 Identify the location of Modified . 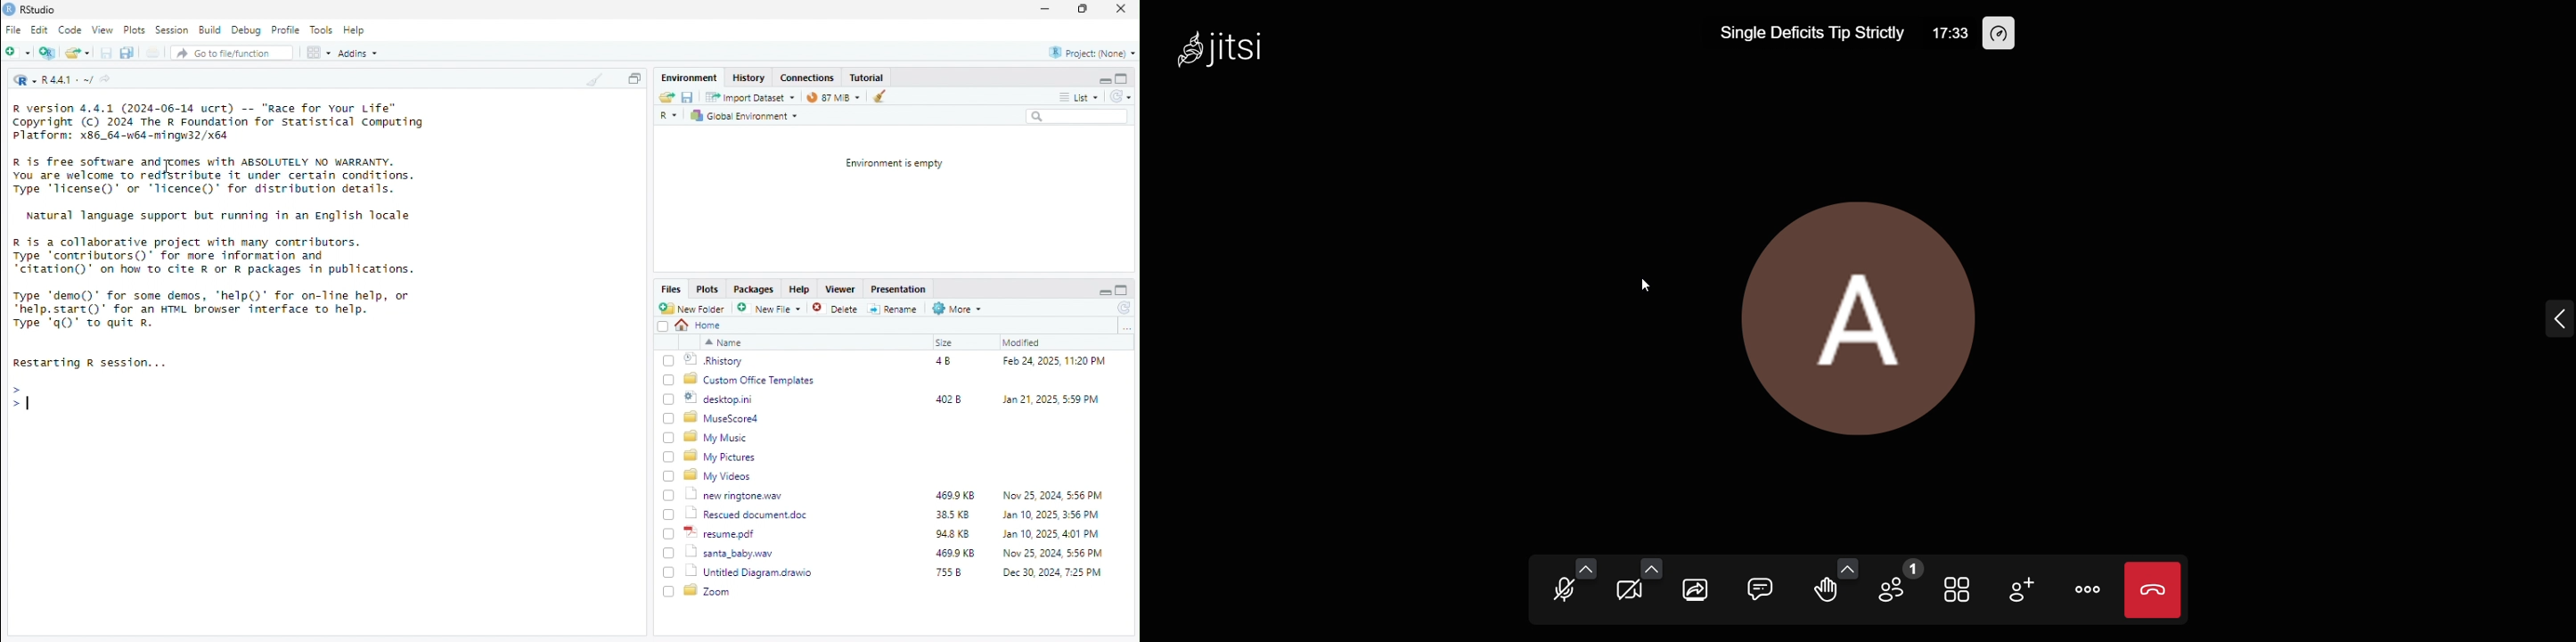
(1022, 342).